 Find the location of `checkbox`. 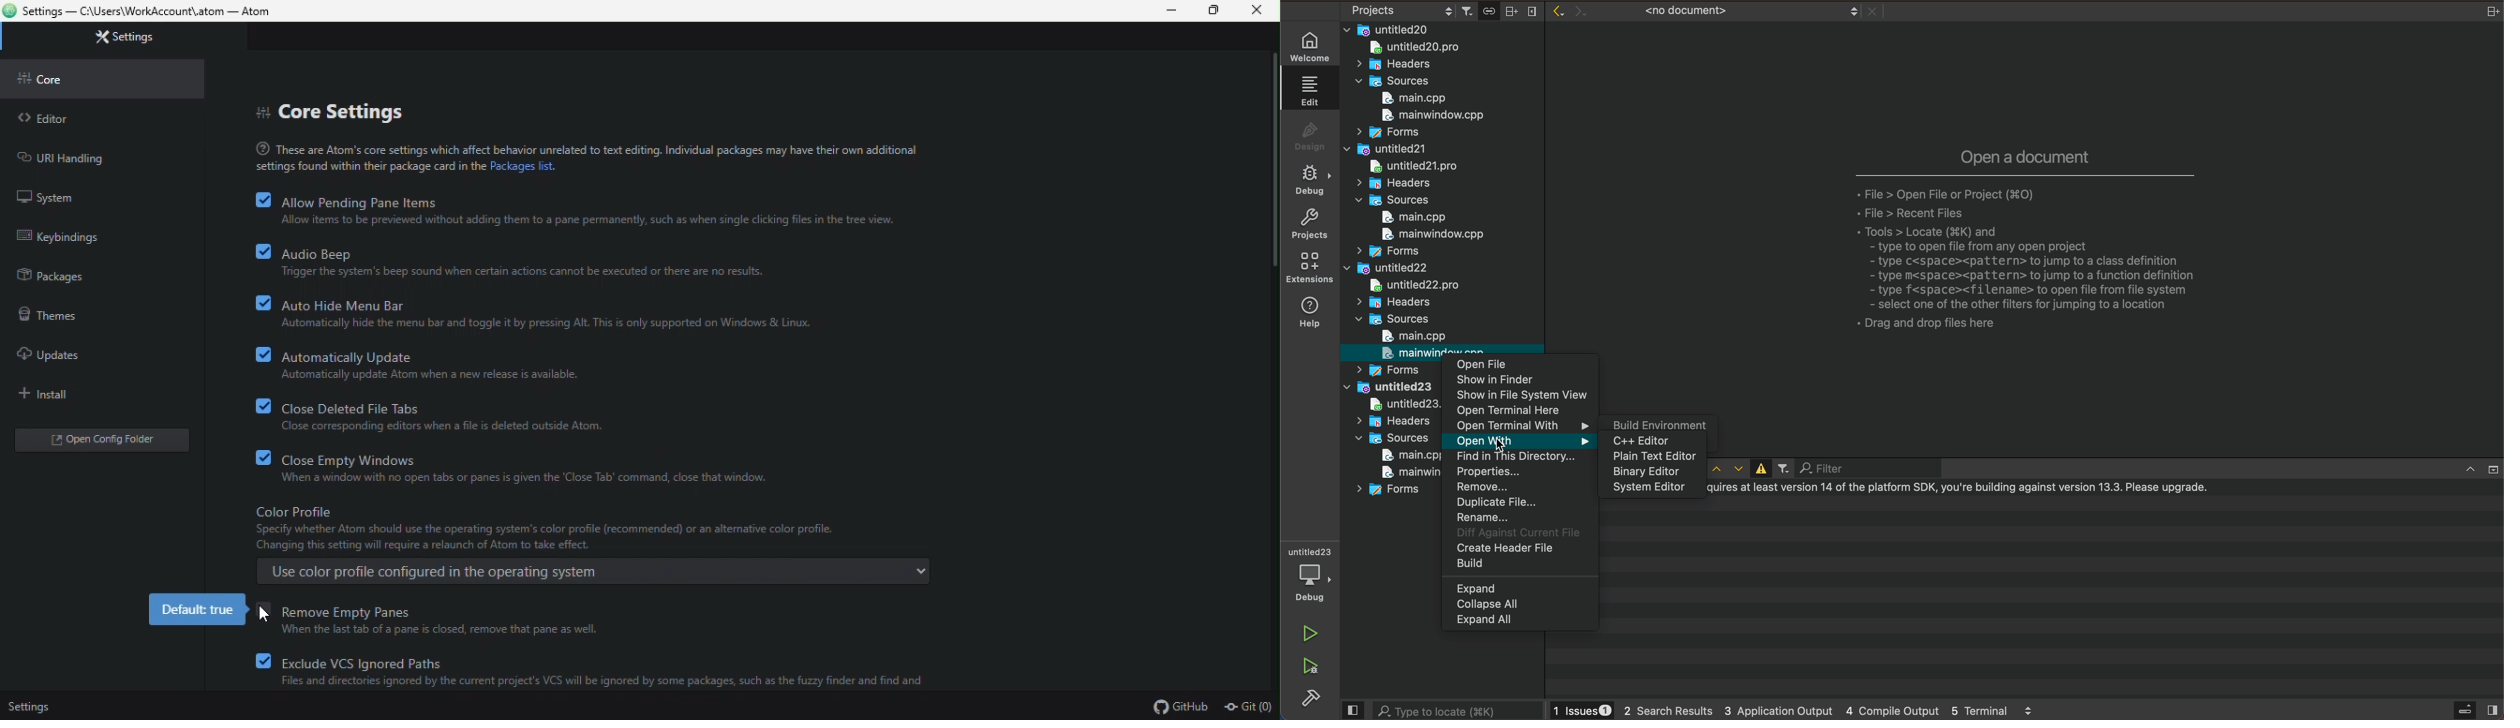

checkbox is located at coordinates (263, 620).